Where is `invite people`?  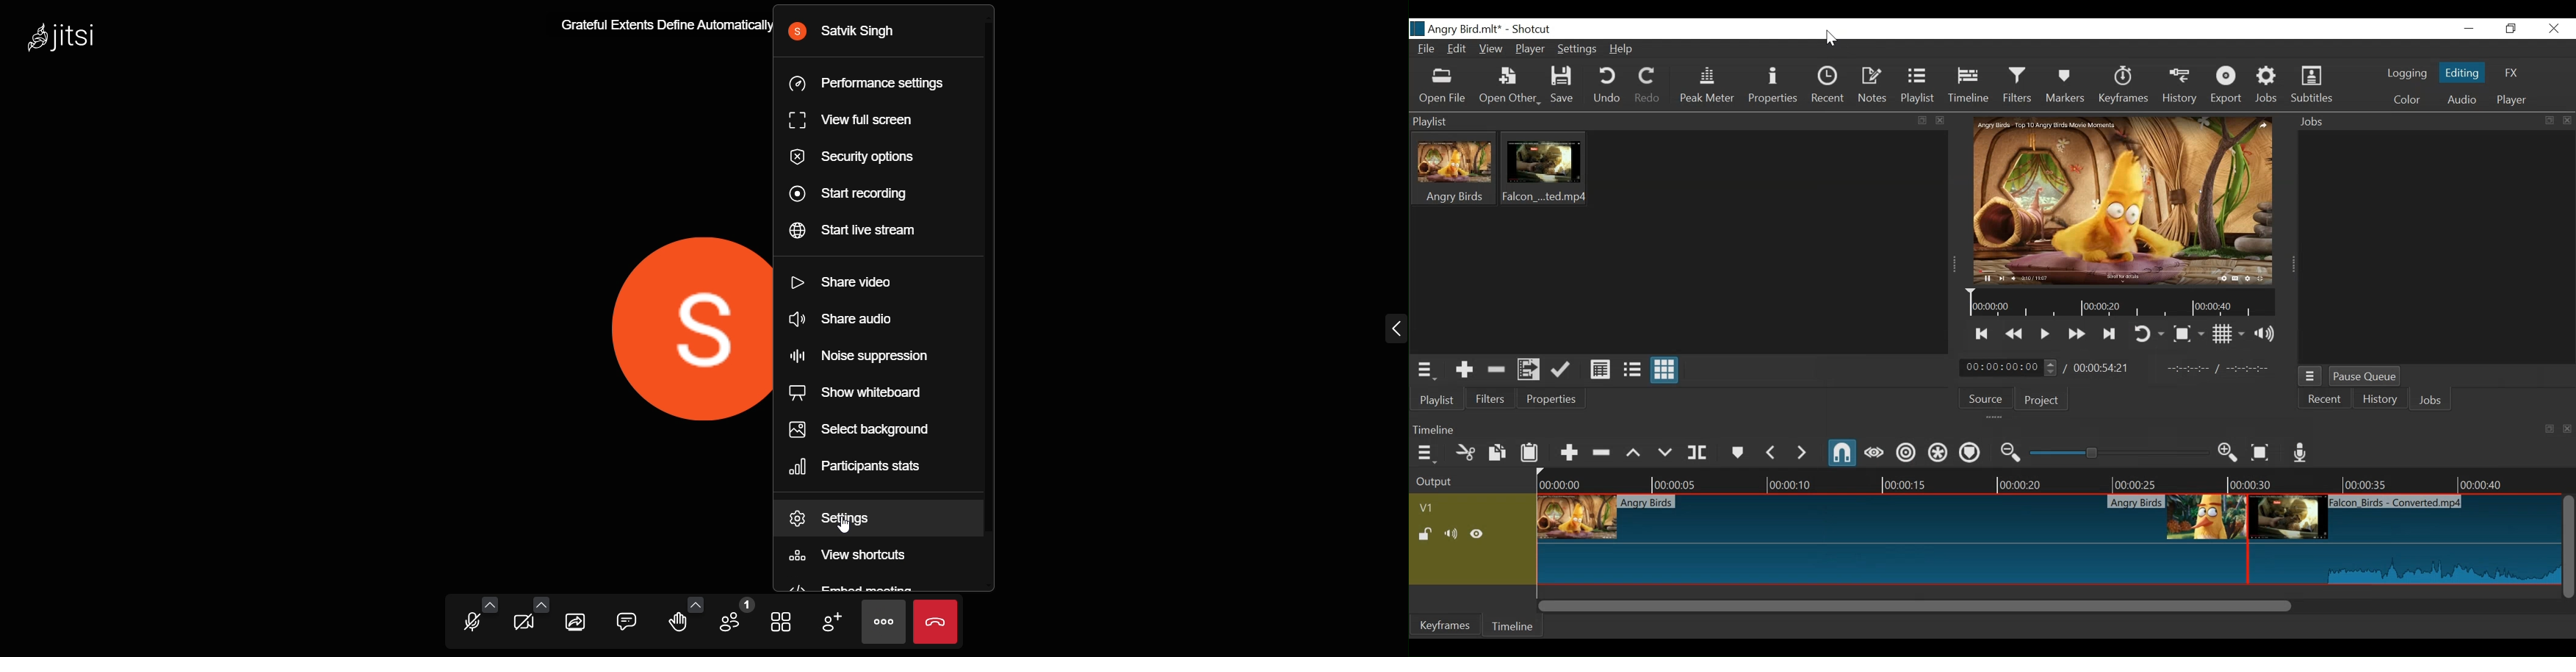 invite people is located at coordinates (831, 624).